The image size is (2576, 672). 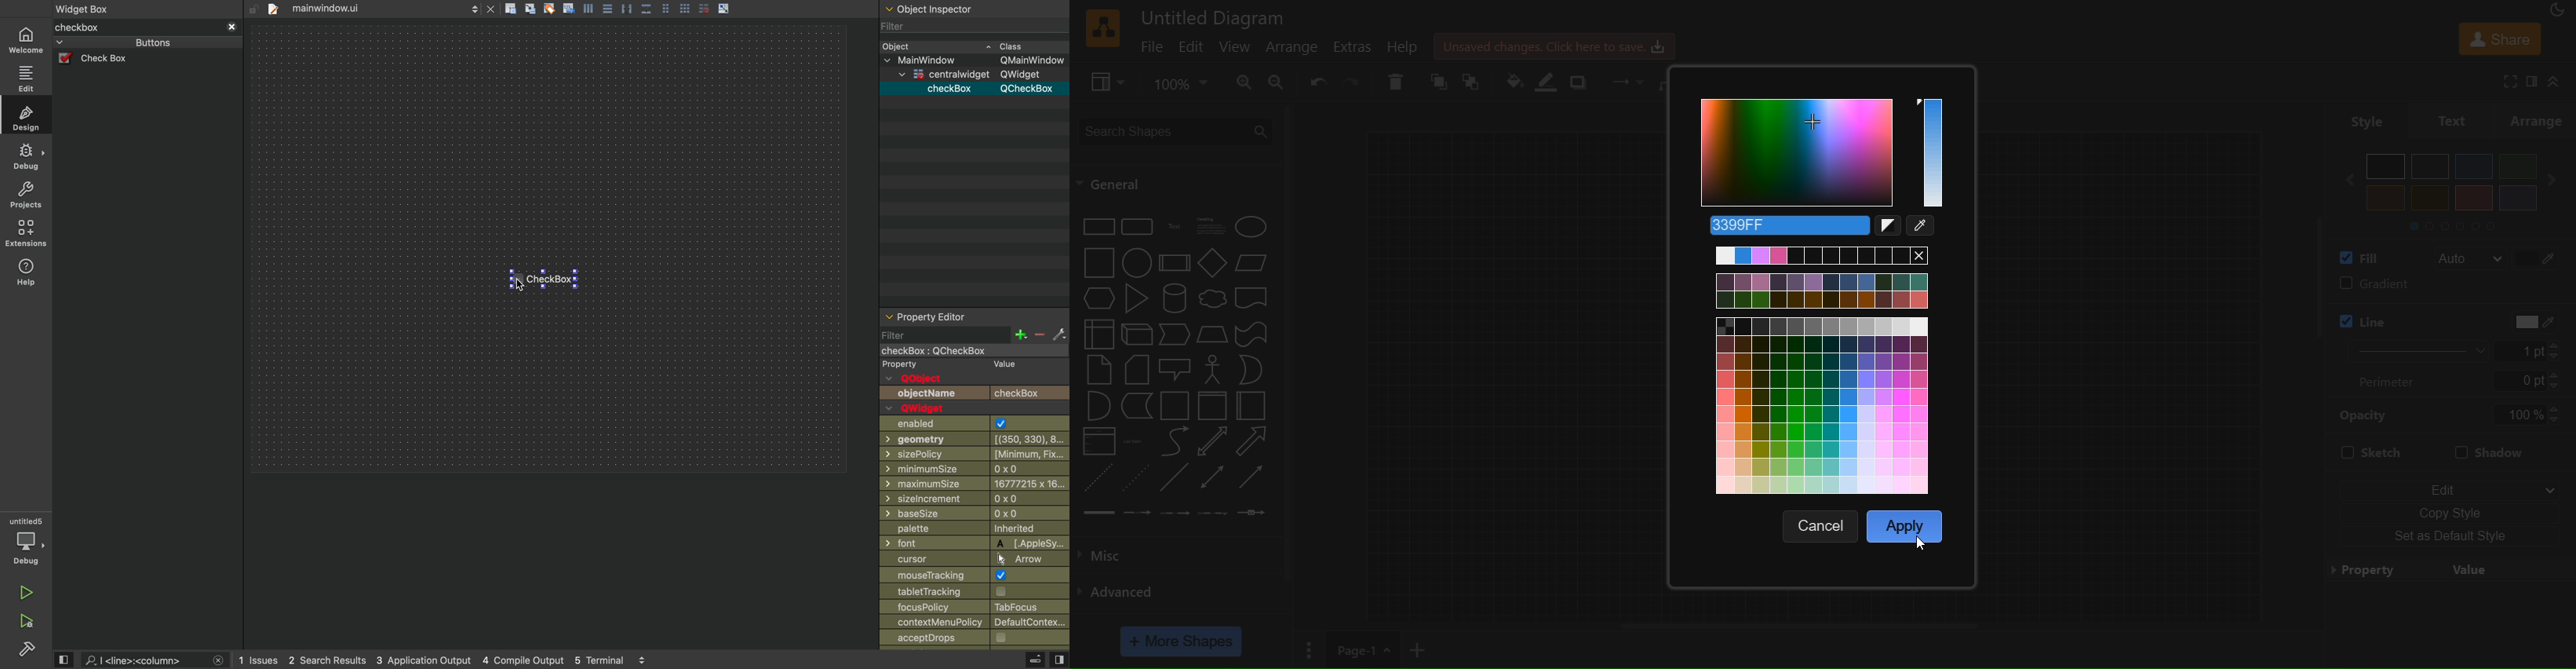 What do you see at coordinates (1784, 225) in the screenshot?
I see `3399FF` at bounding box center [1784, 225].